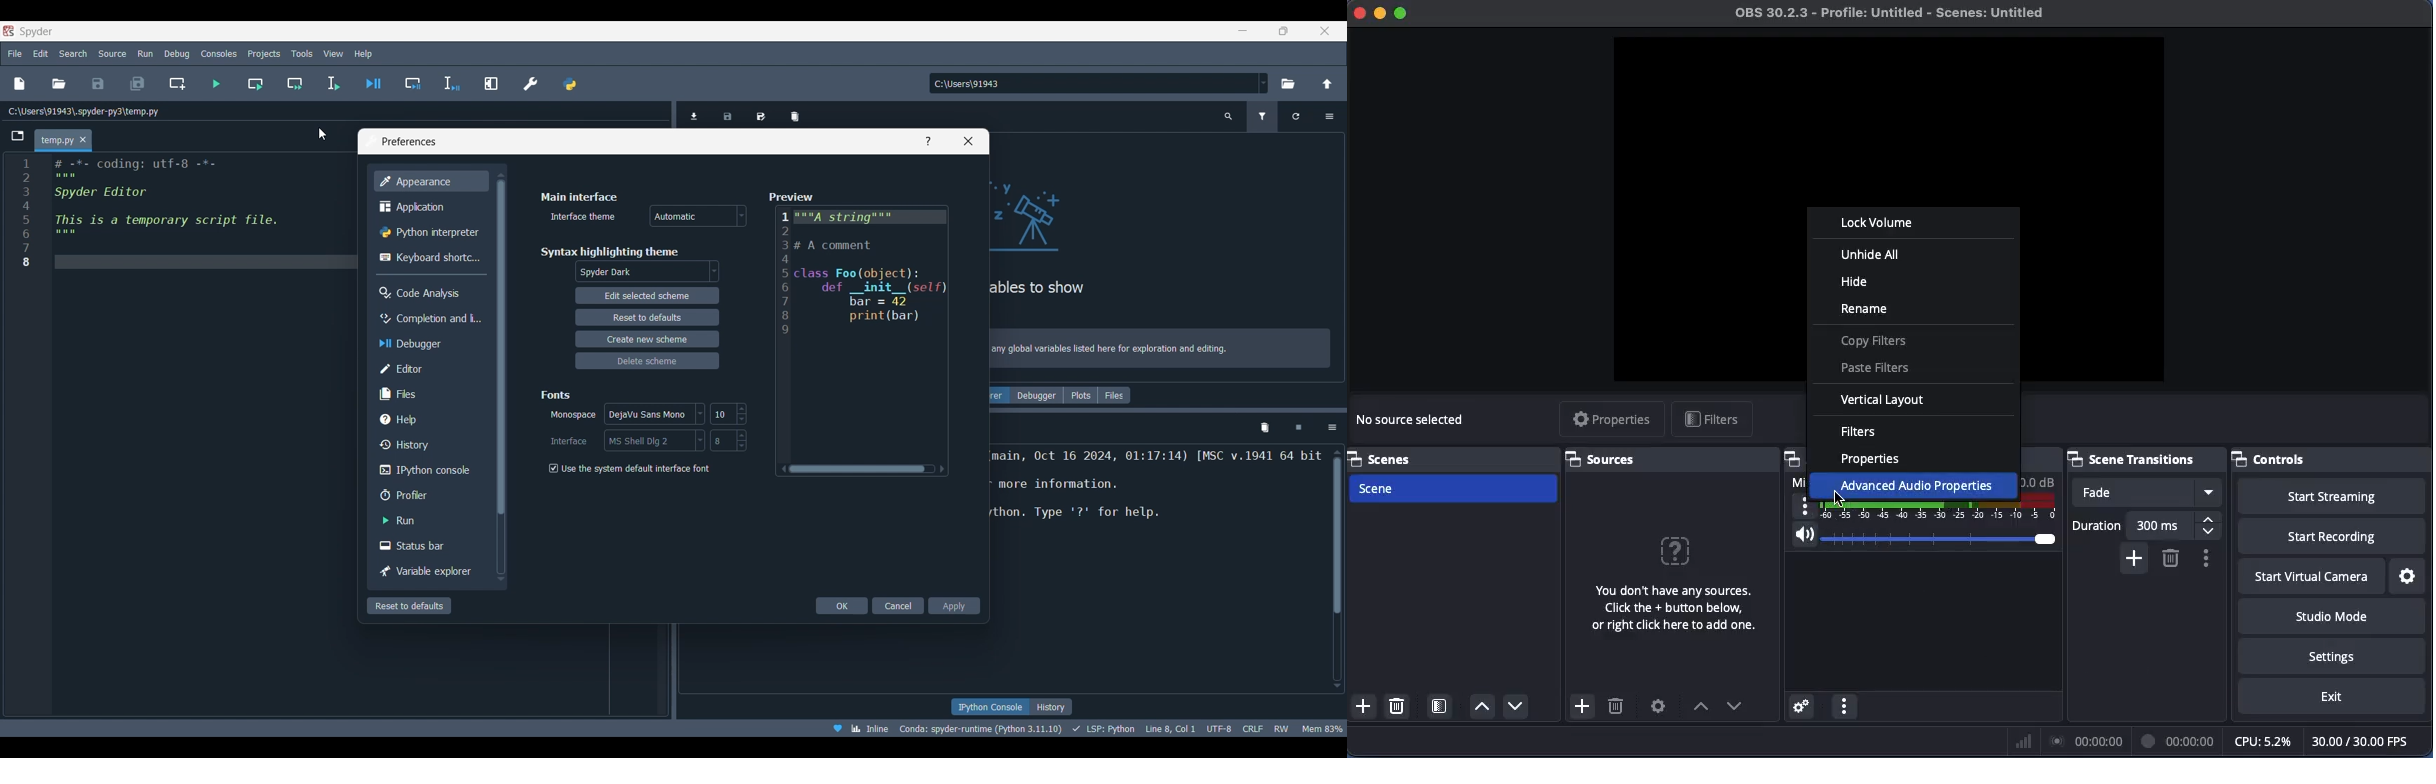  I want to click on dB, so click(2039, 481).